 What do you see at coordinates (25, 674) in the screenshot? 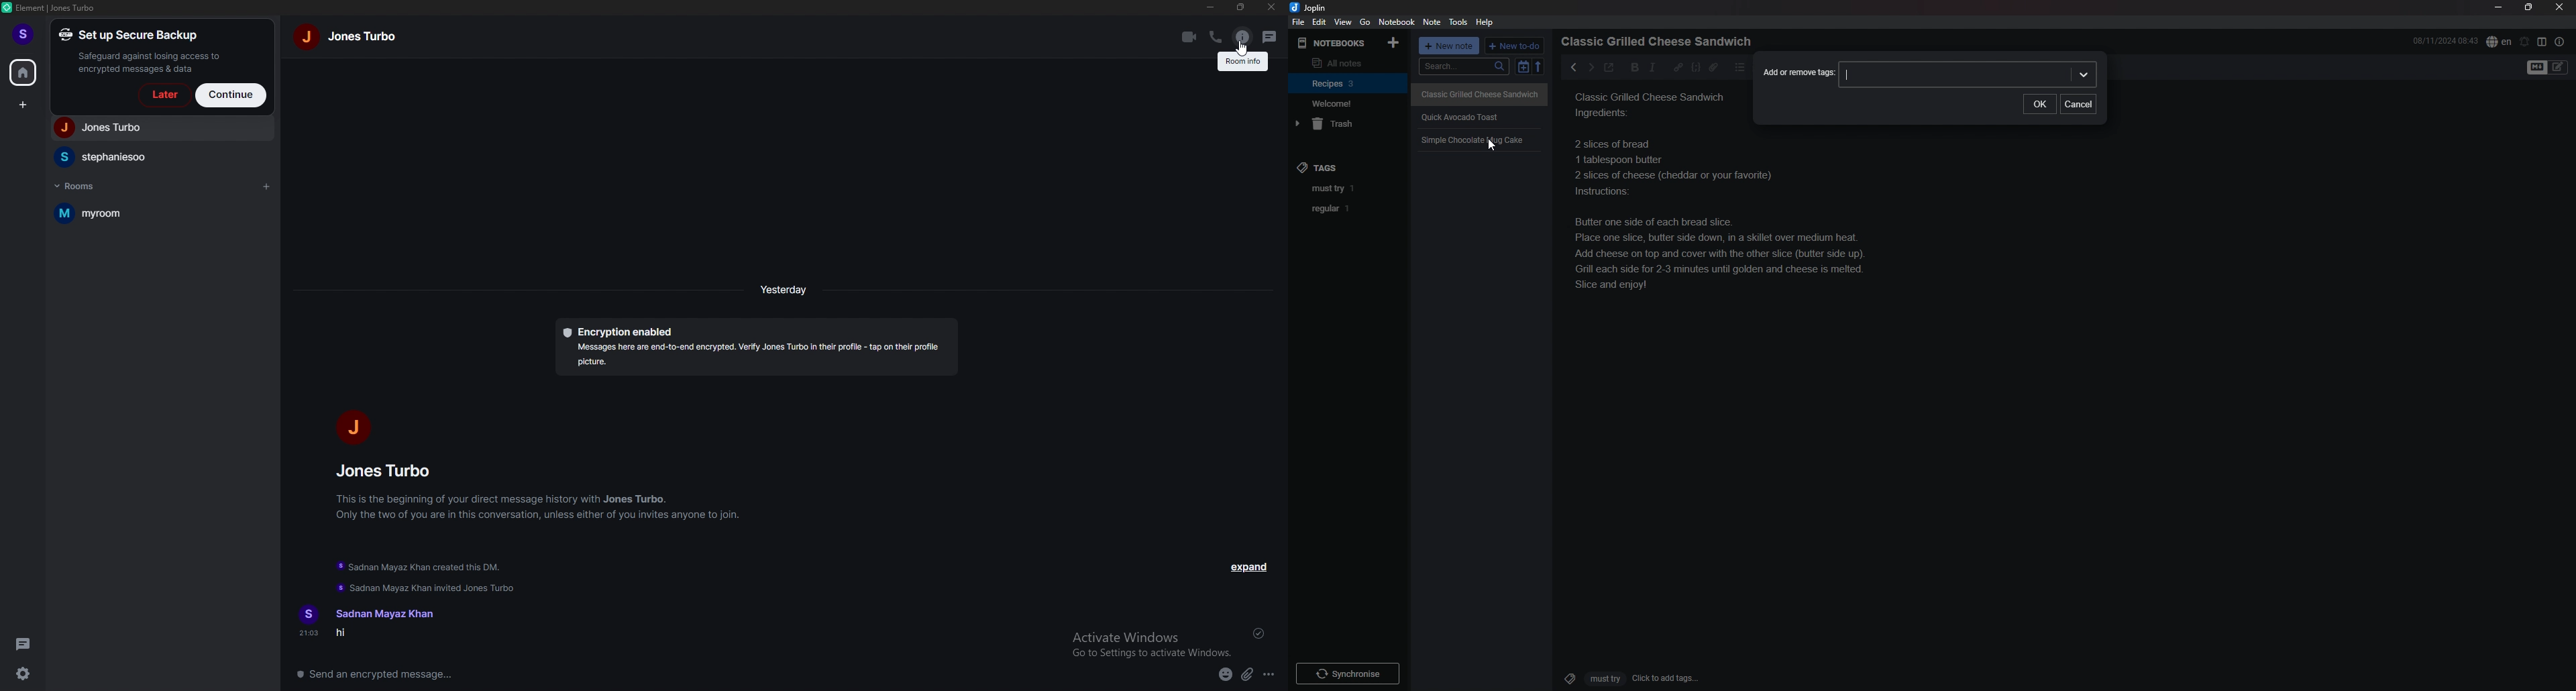
I see `settings` at bounding box center [25, 674].